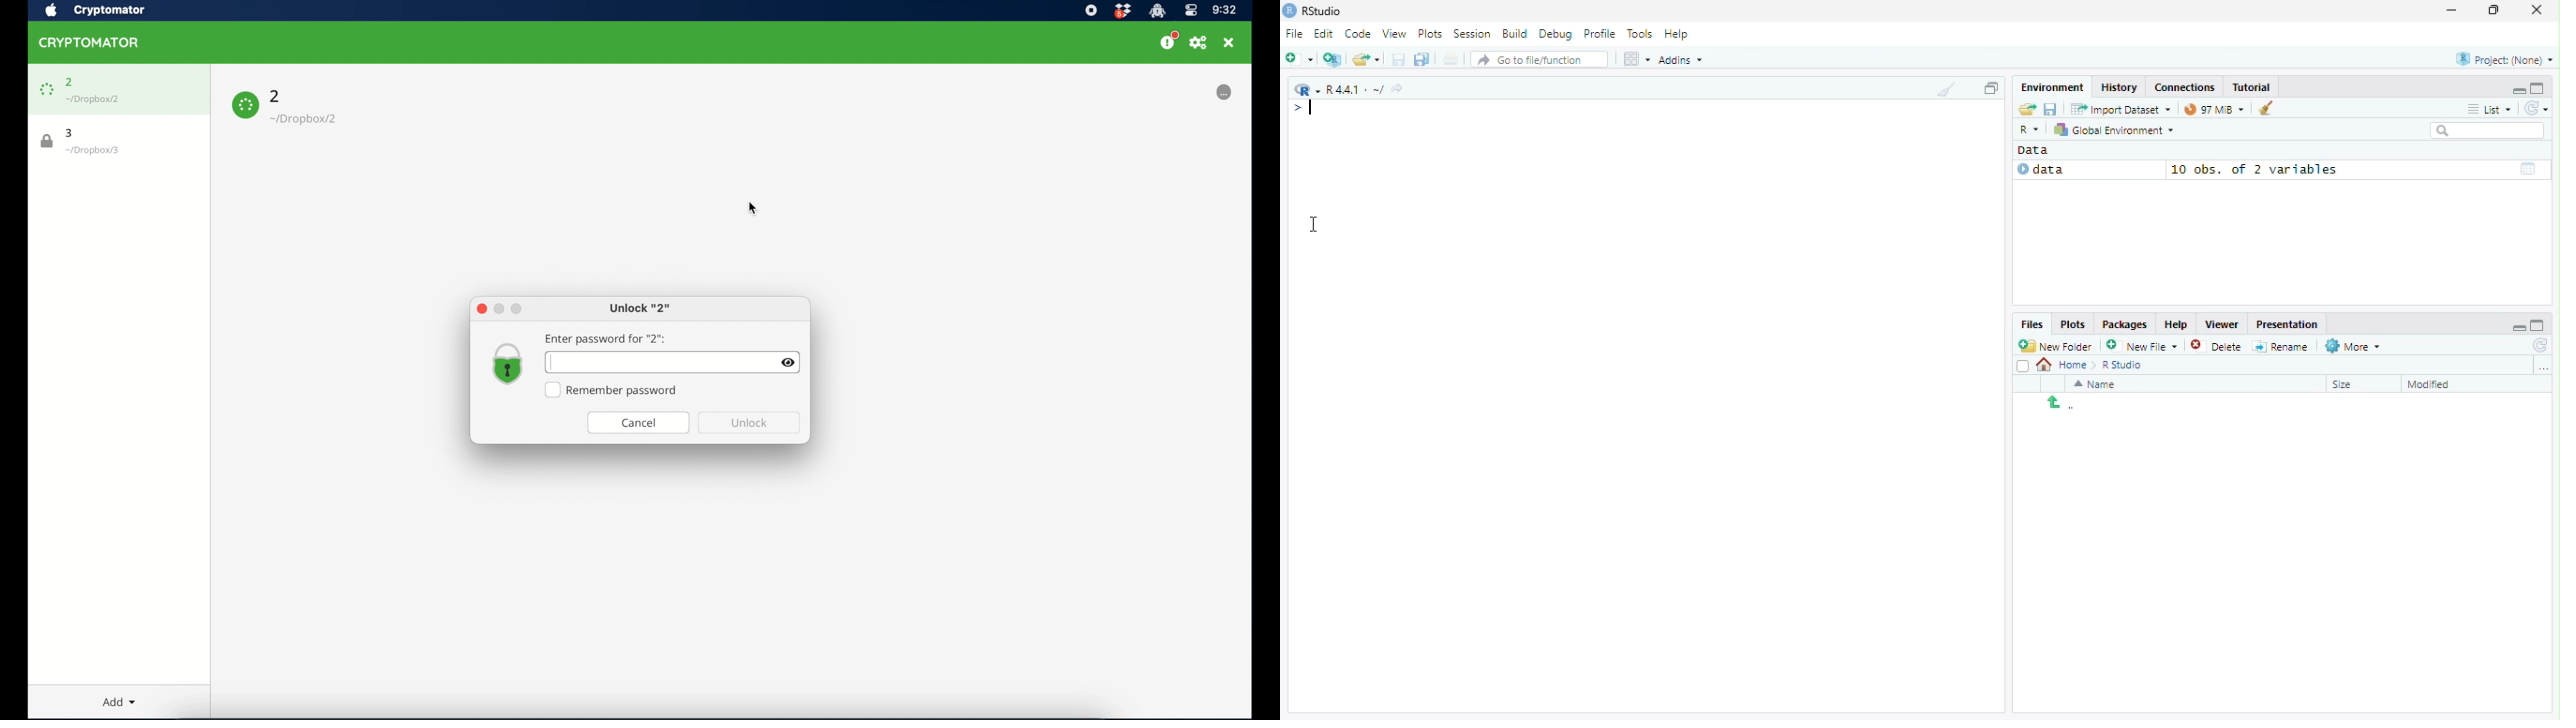  Describe the element at coordinates (2281, 345) in the screenshot. I see `Rename selected file/folder` at that location.